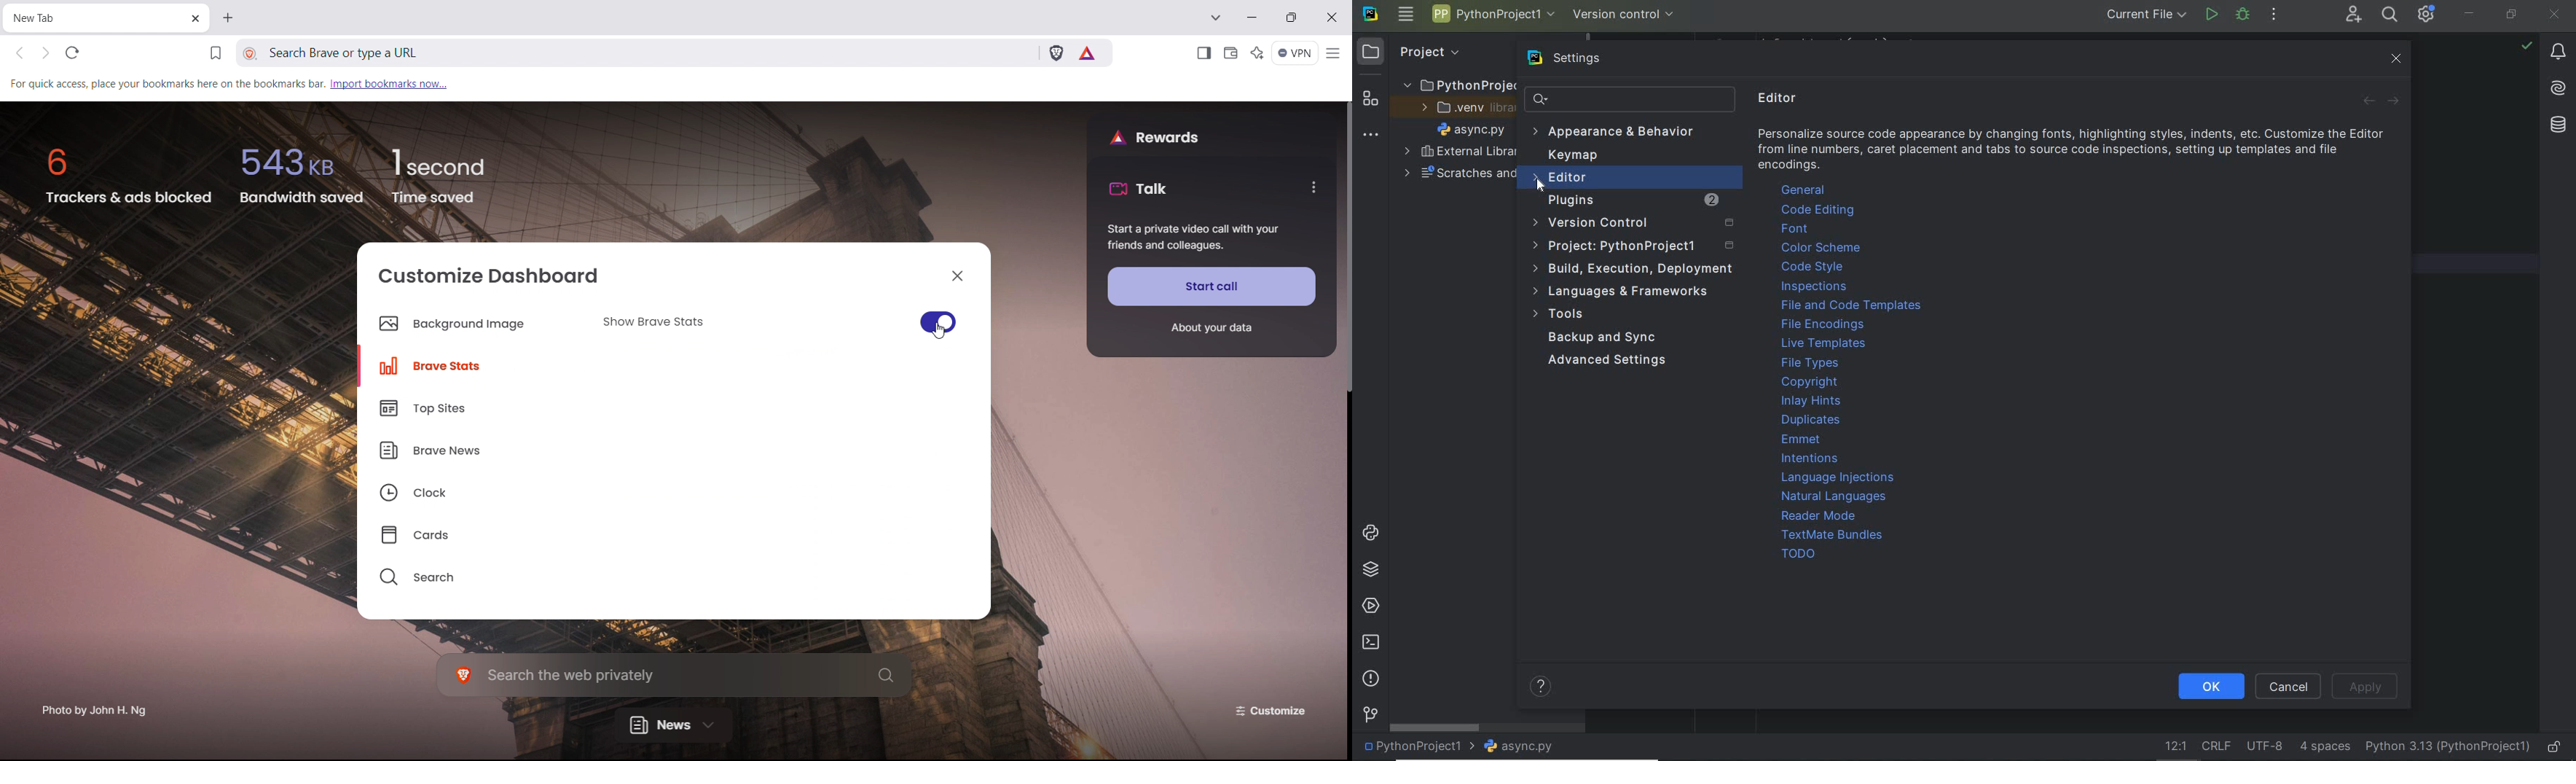 The image size is (2576, 784). What do you see at coordinates (1622, 291) in the screenshot?
I see `language & frameworks` at bounding box center [1622, 291].